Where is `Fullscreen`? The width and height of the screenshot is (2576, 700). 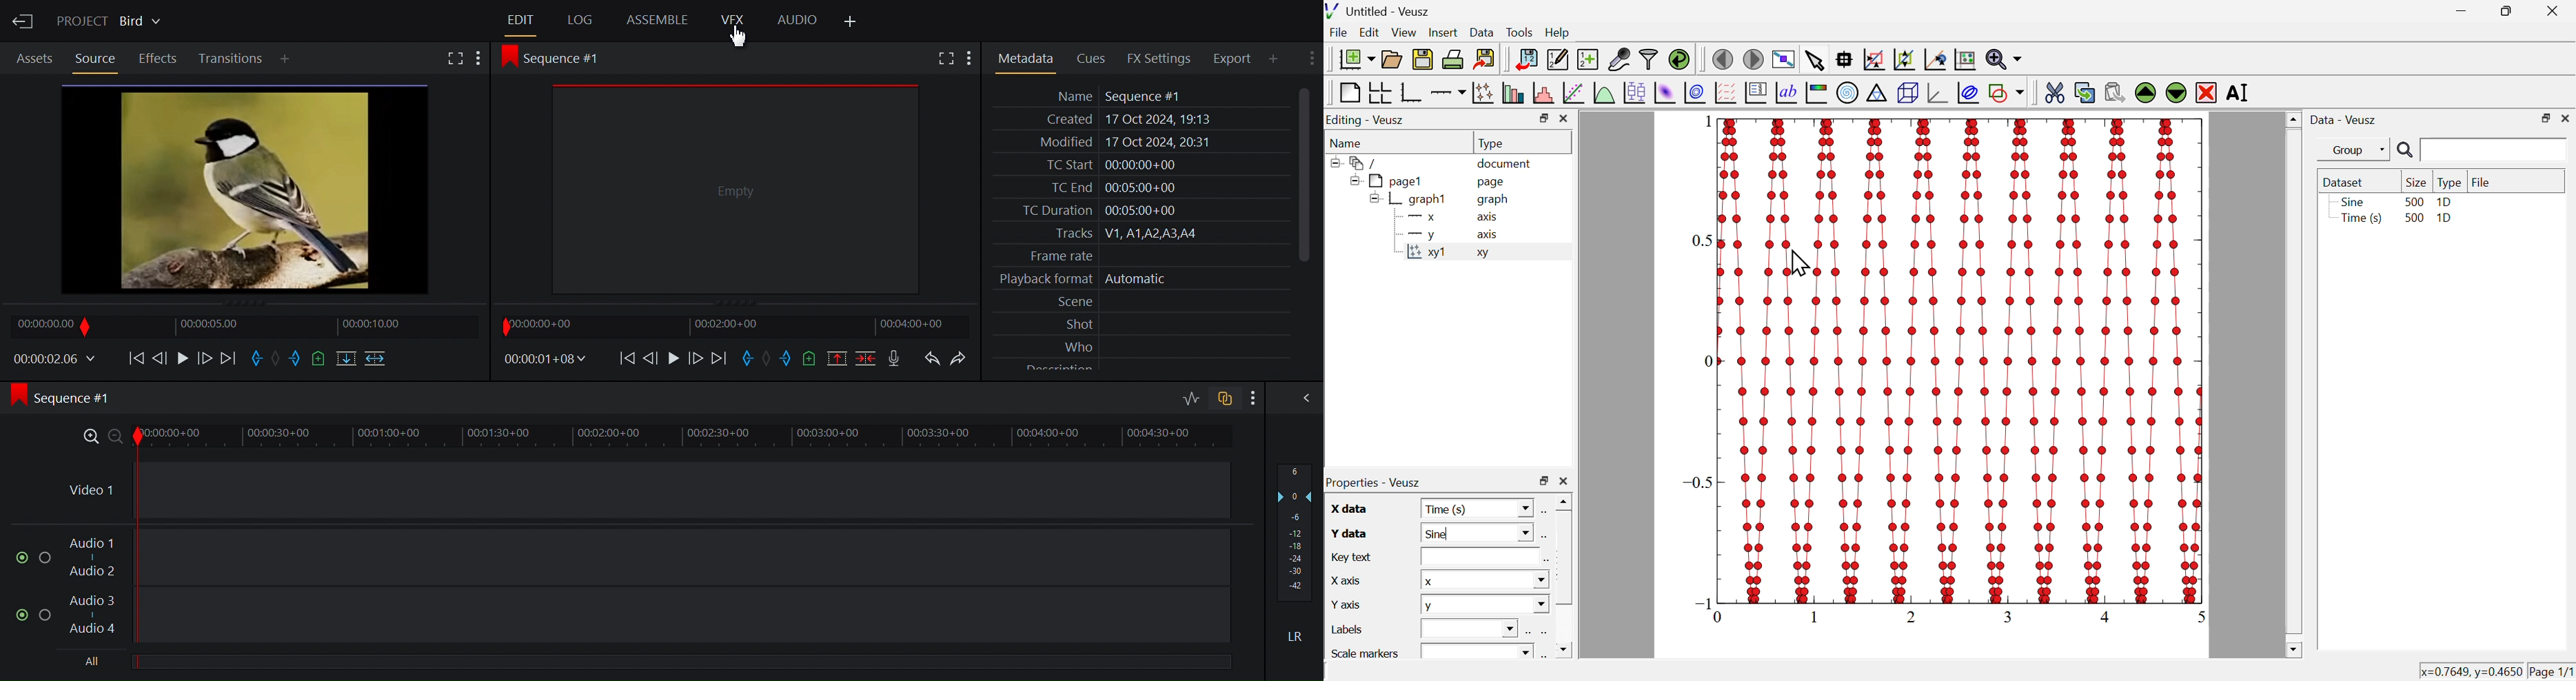 Fullscreen is located at coordinates (452, 59).